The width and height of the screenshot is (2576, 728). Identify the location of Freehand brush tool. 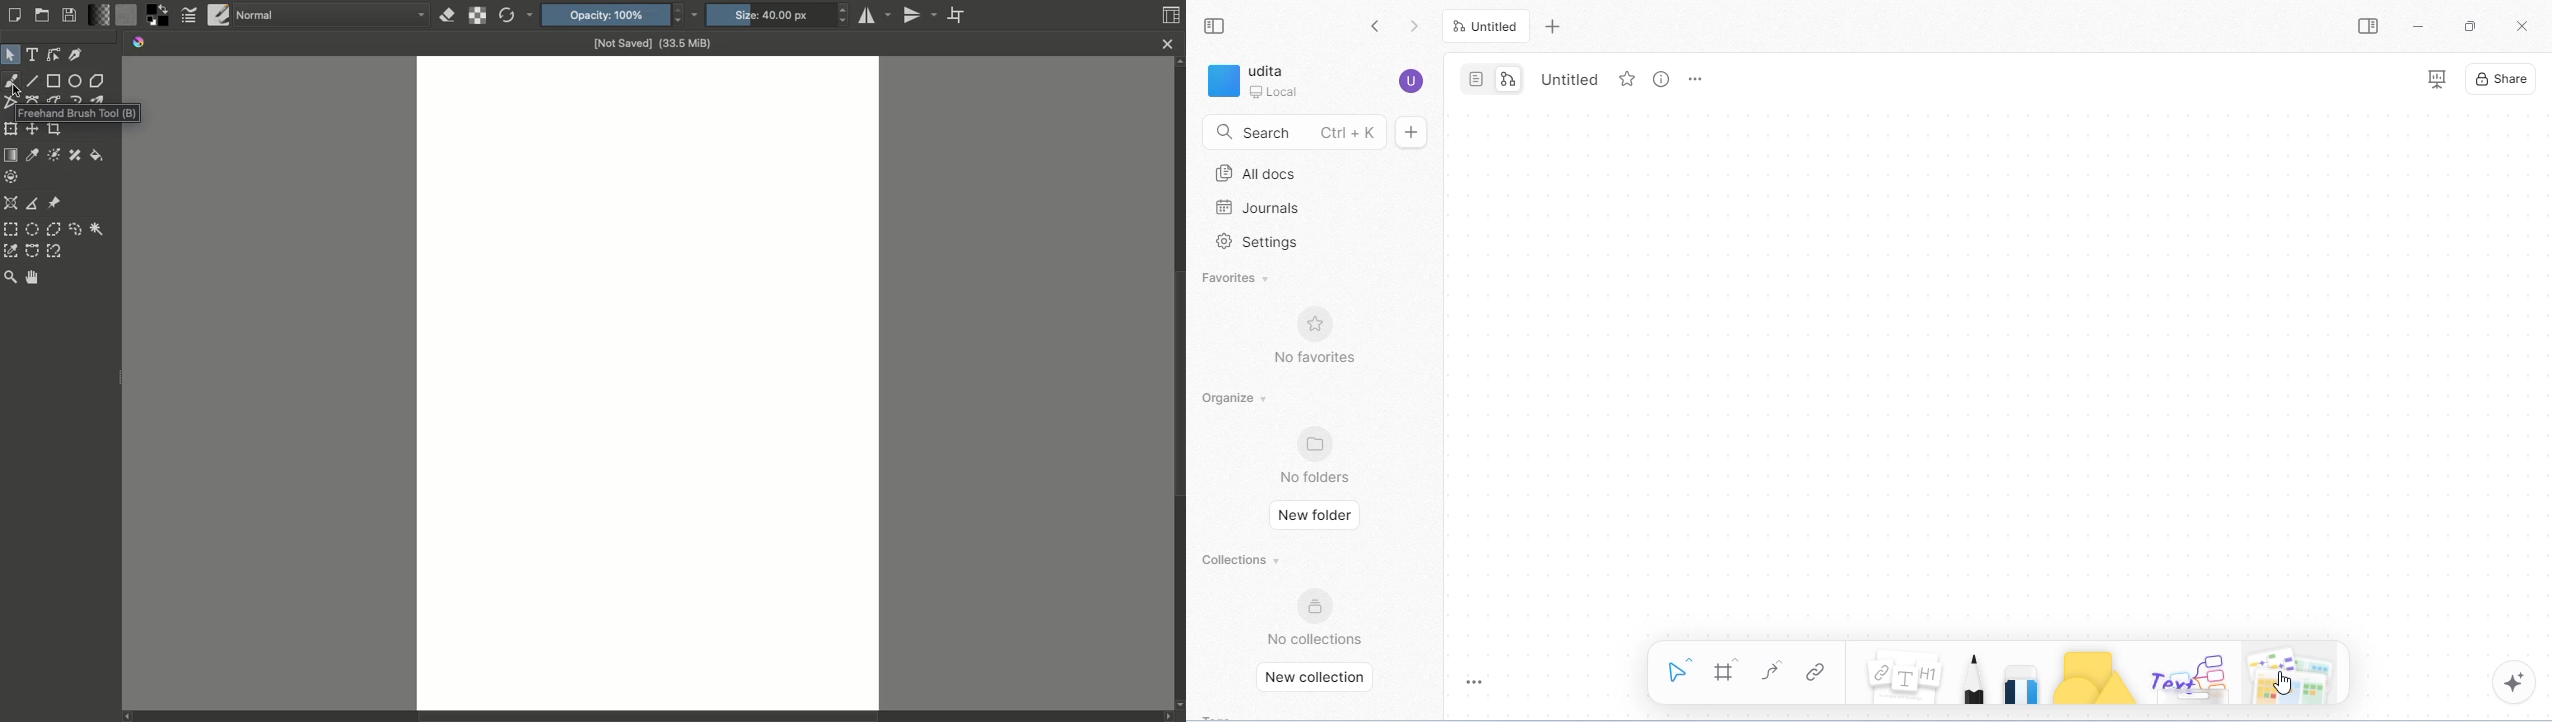
(12, 81).